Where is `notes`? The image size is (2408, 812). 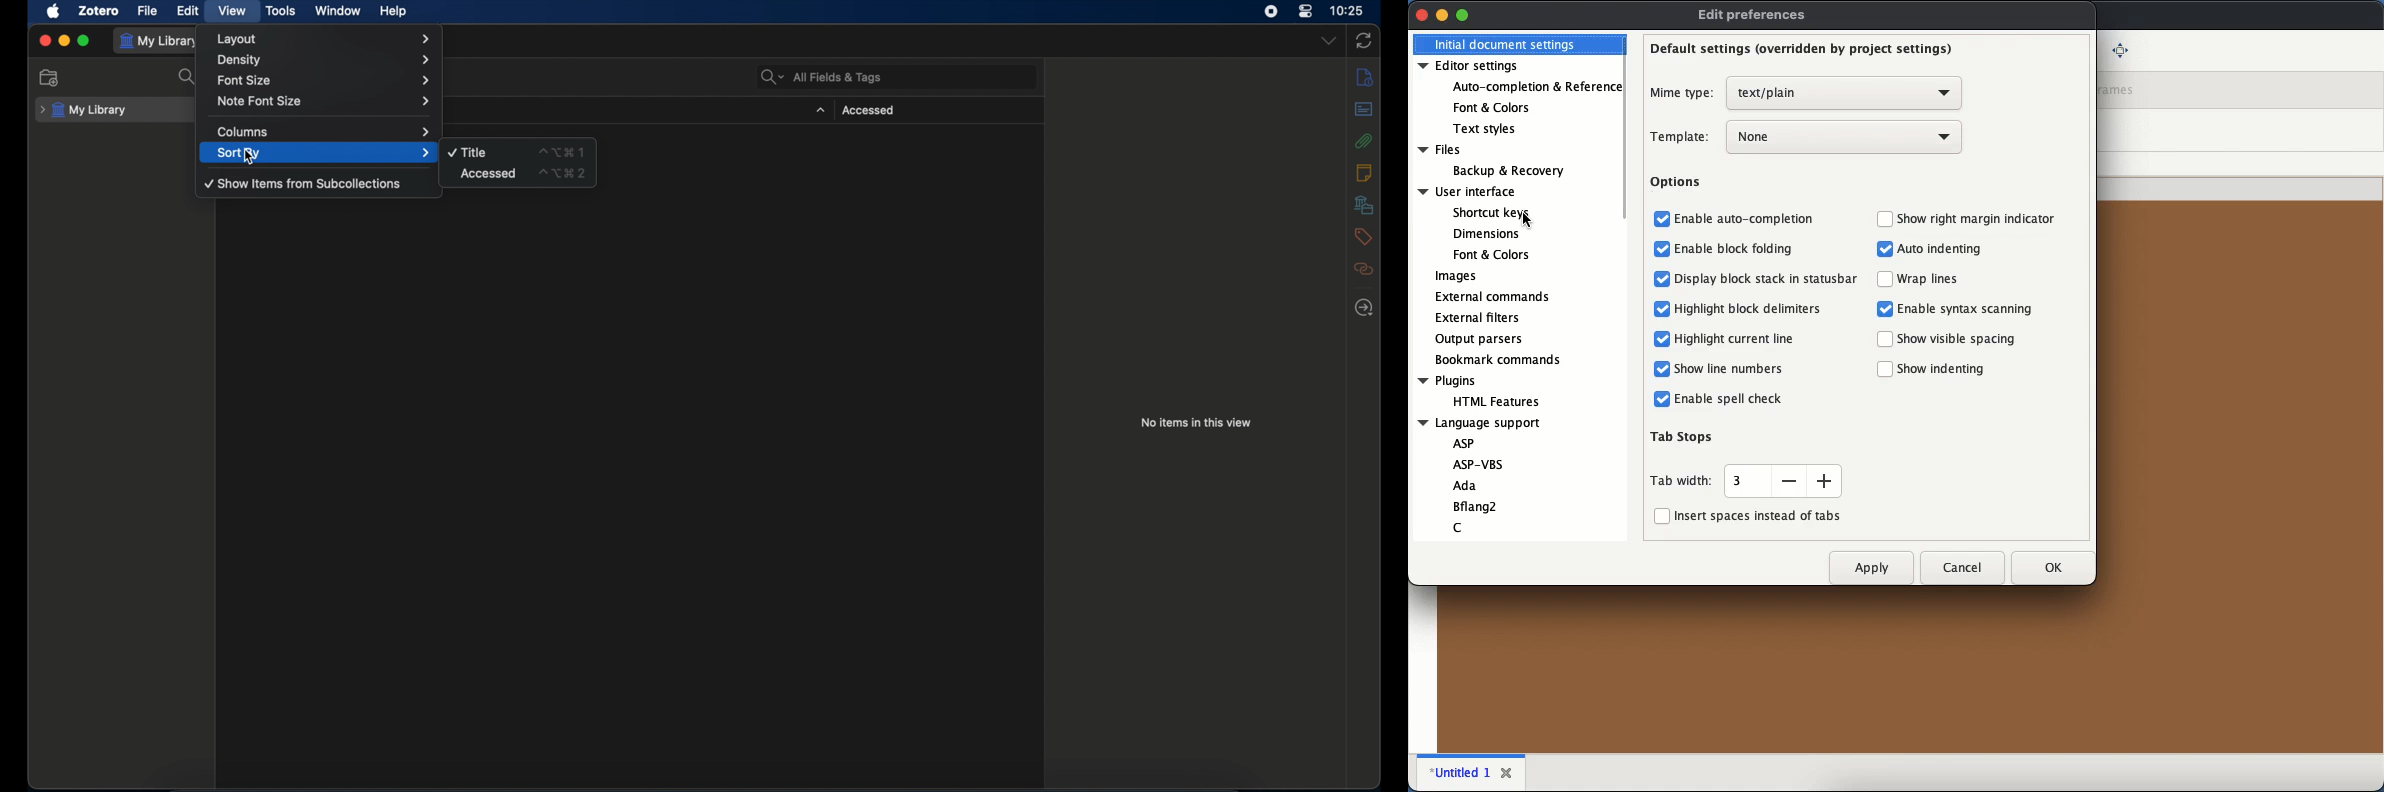 notes is located at coordinates (1364, 172).